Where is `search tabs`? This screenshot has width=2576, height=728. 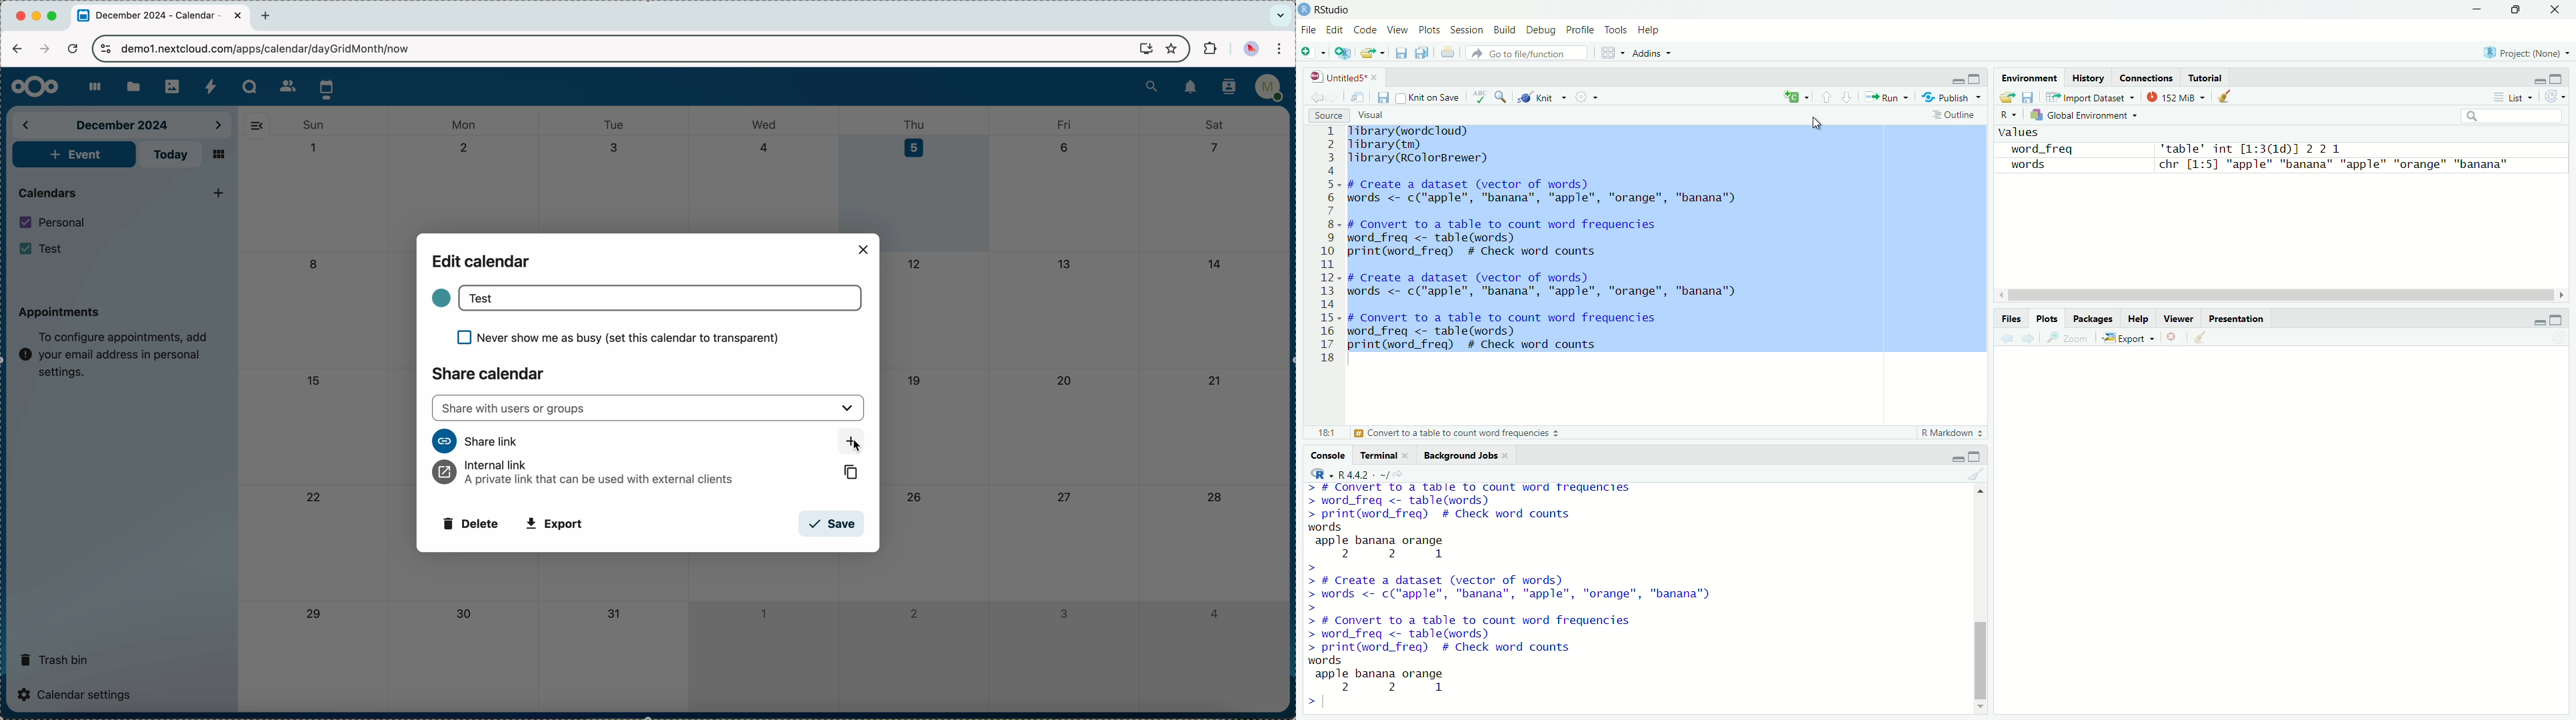 search tabs is located at coordinates (1280, 15).